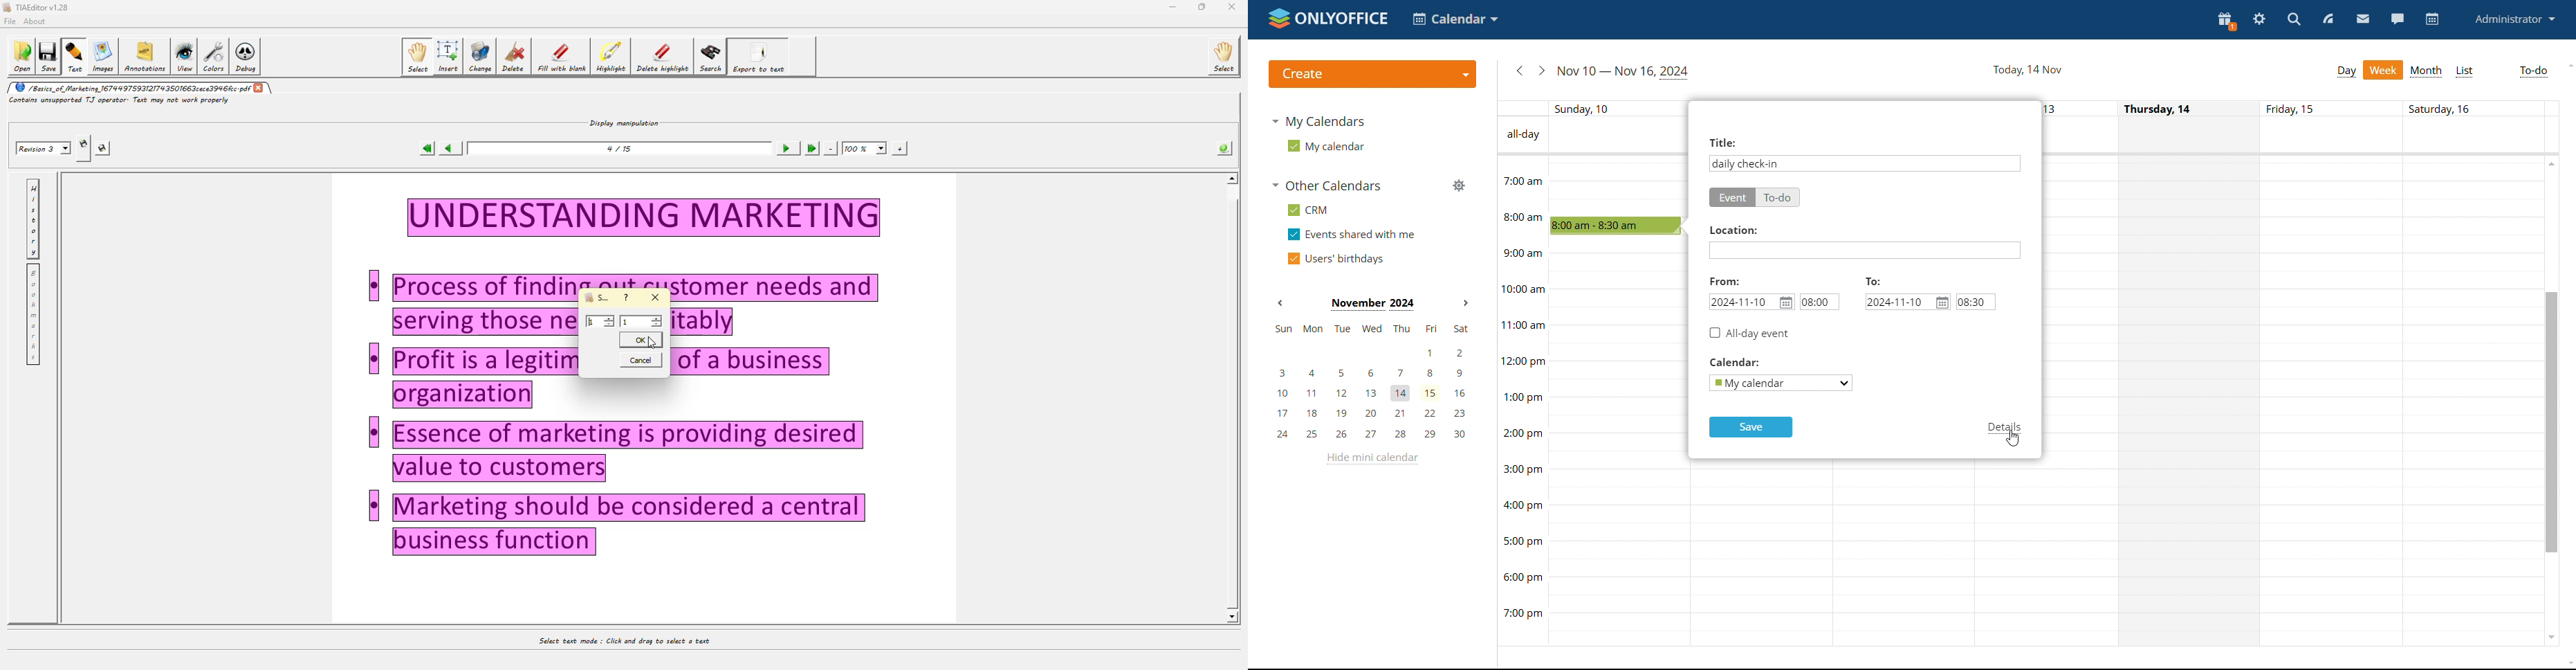 The image size is (2576, 672). Describe the element at coordinates (2465, 72) in the screenshot. I see `list view` at that location.